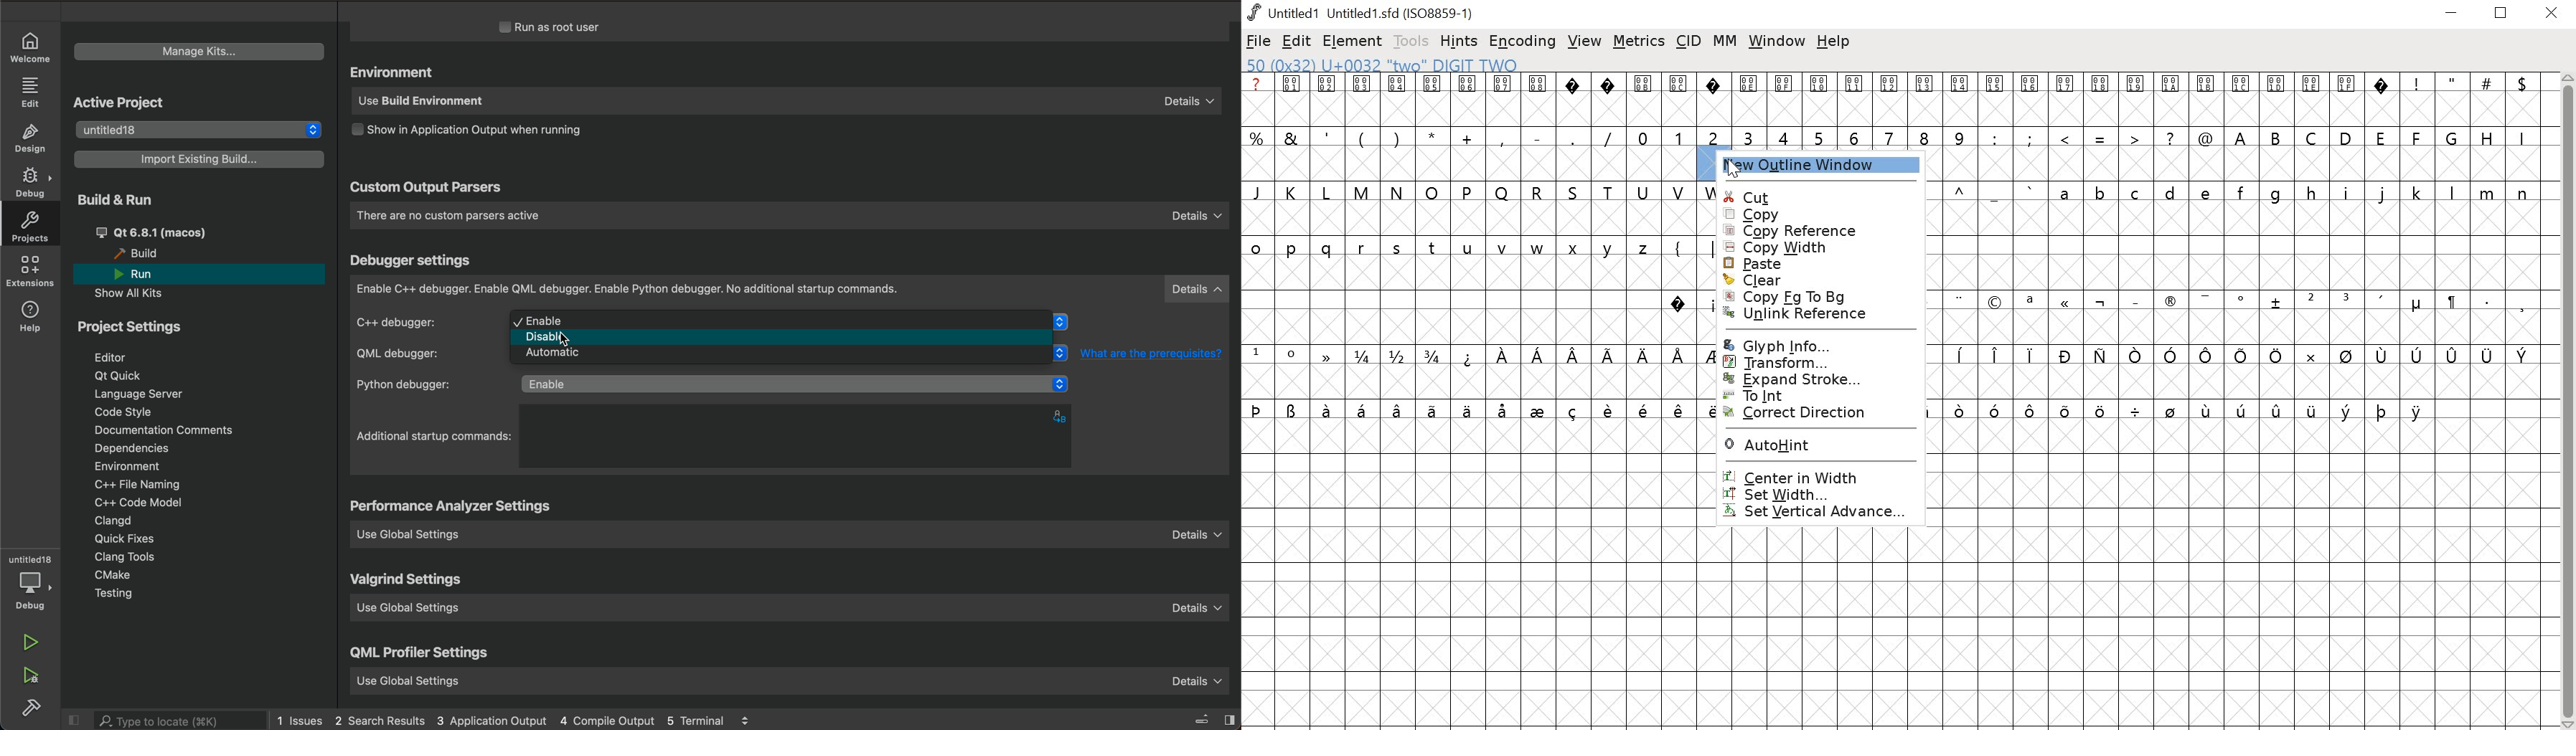  What do you see at coordinates (1833, 43) in the screenshot?
I see `help` at bounding box center [1833, 43].